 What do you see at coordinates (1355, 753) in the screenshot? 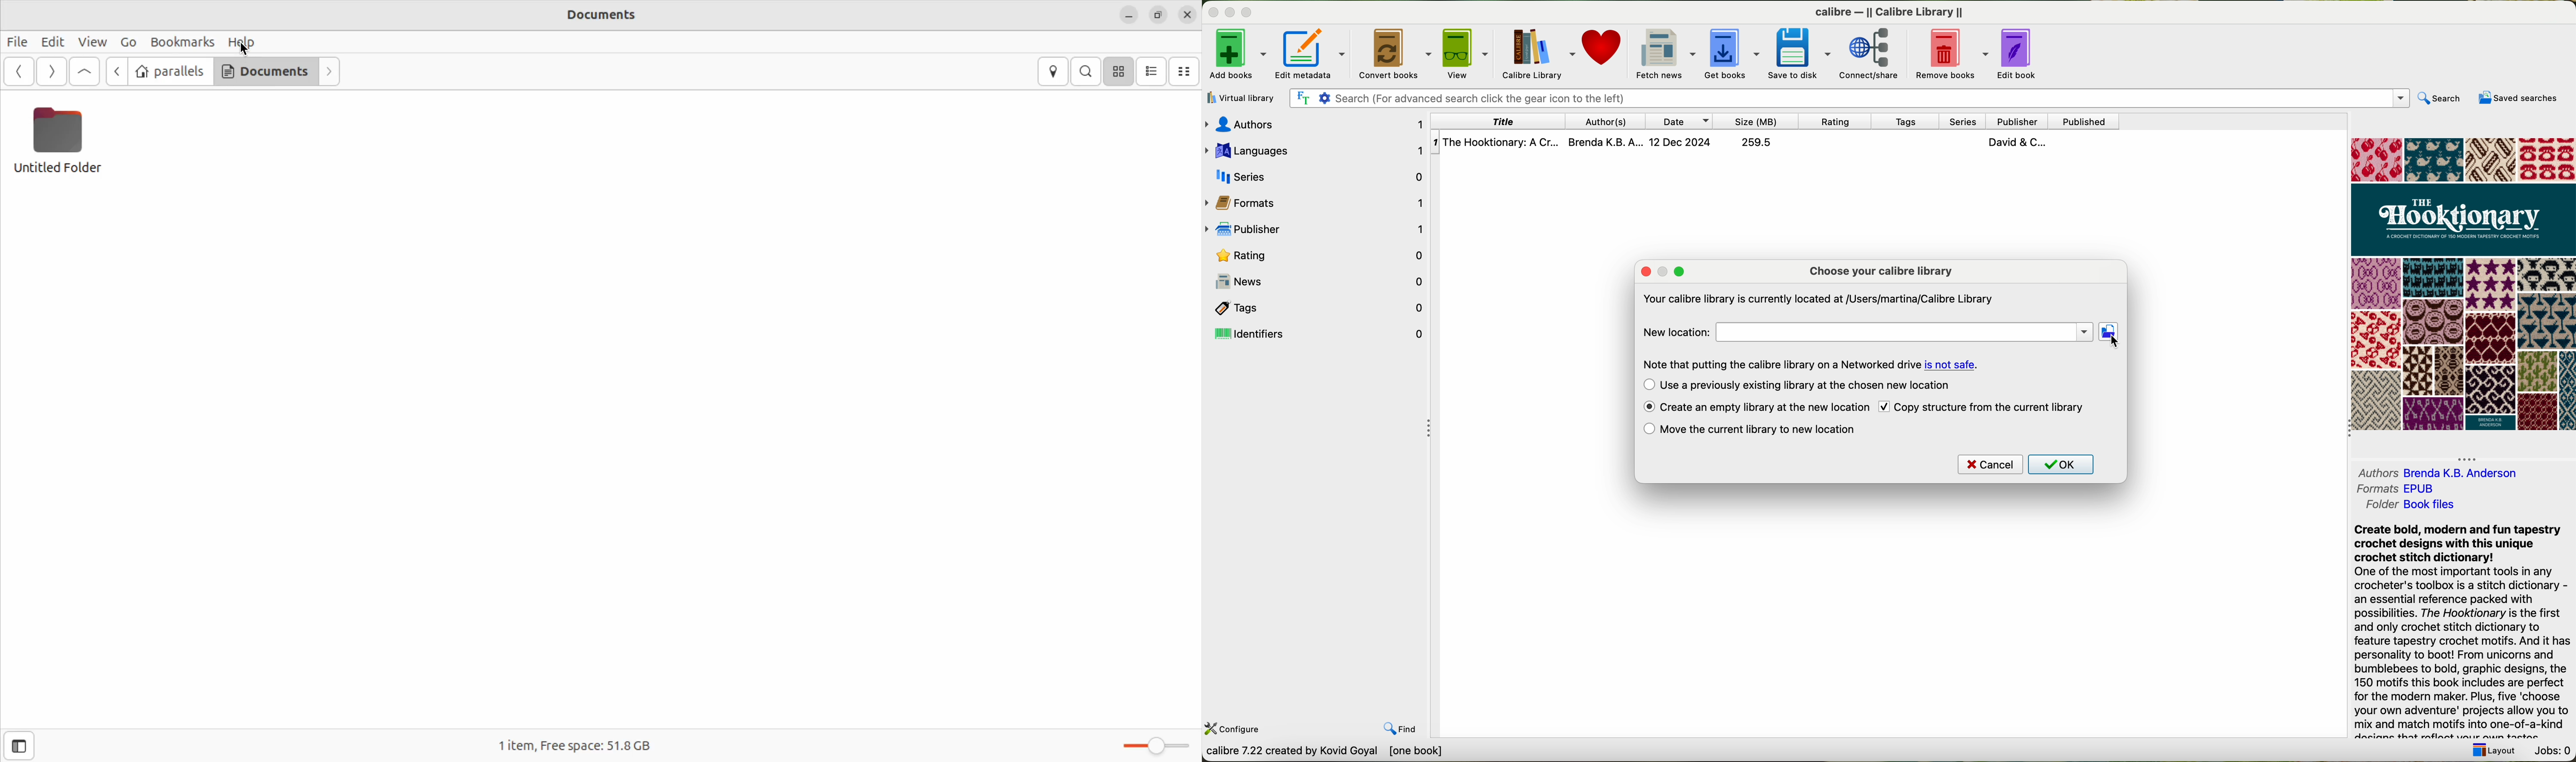
I see `calibre 7.22 created by Kavid Goyal [one book]` at bounding box center [1355, 753].